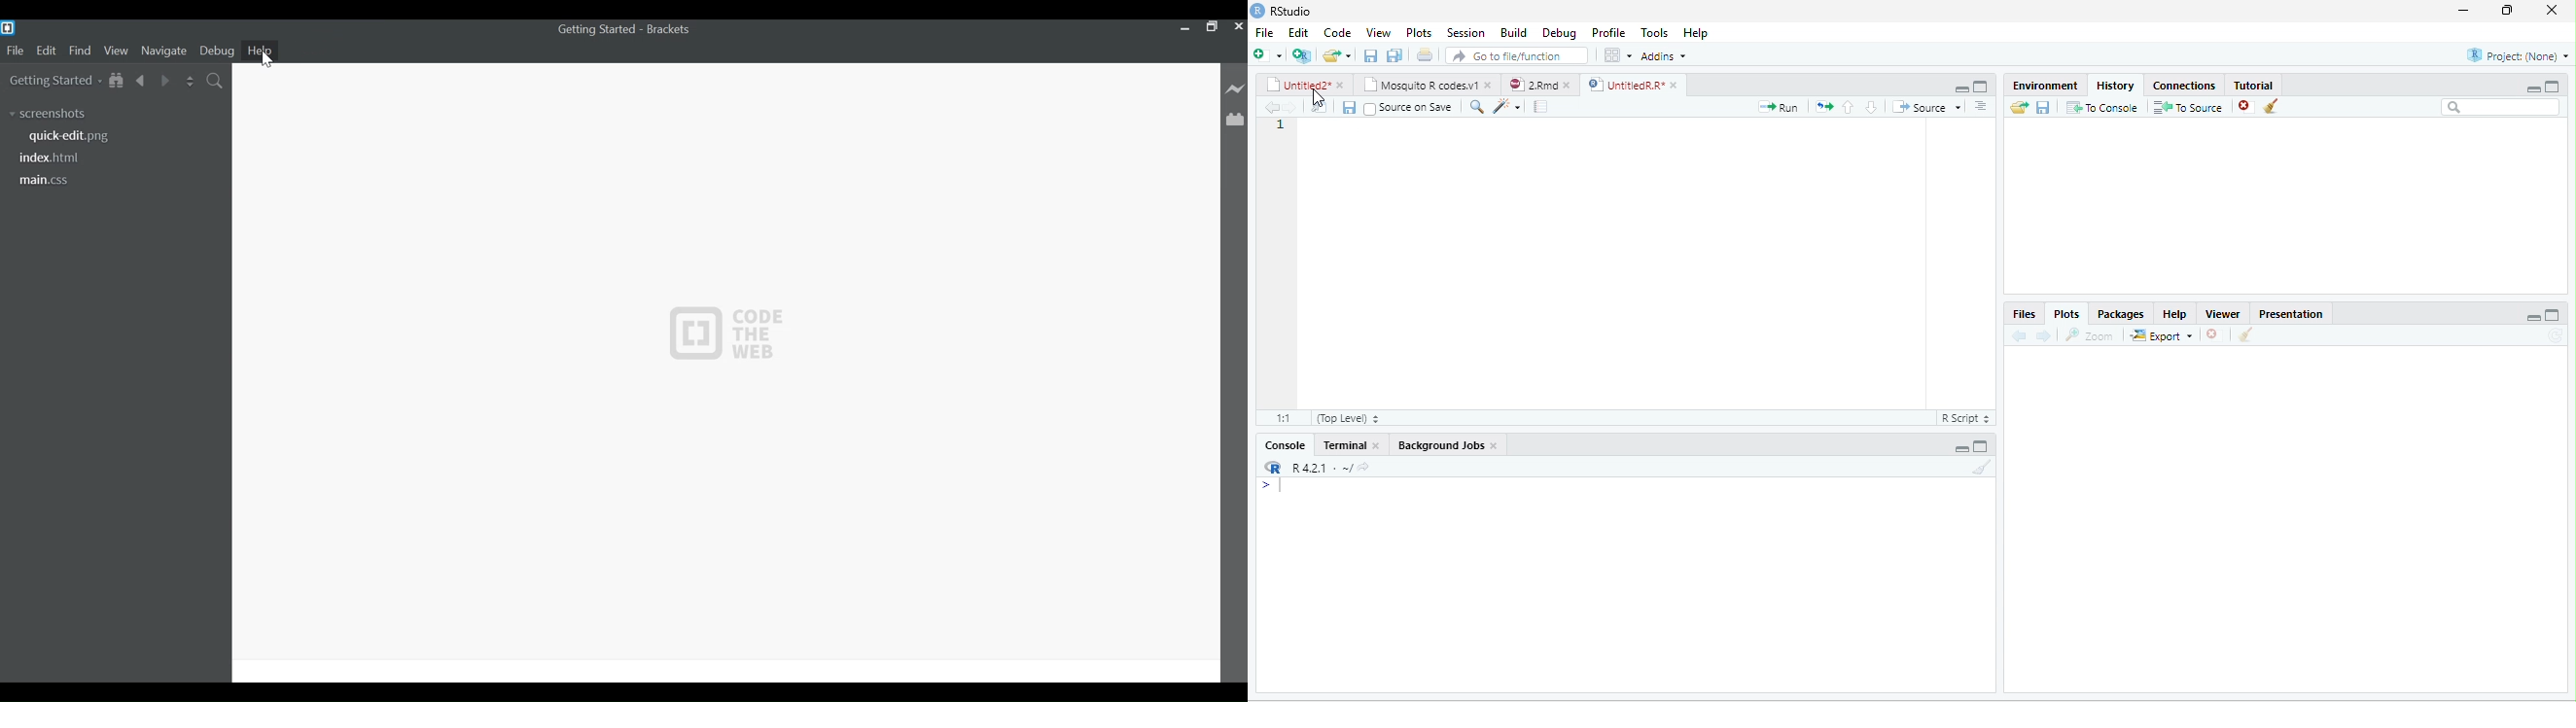  Describe the element at coordinates (2241, 107) in the screenshot. I see `close` at that location.